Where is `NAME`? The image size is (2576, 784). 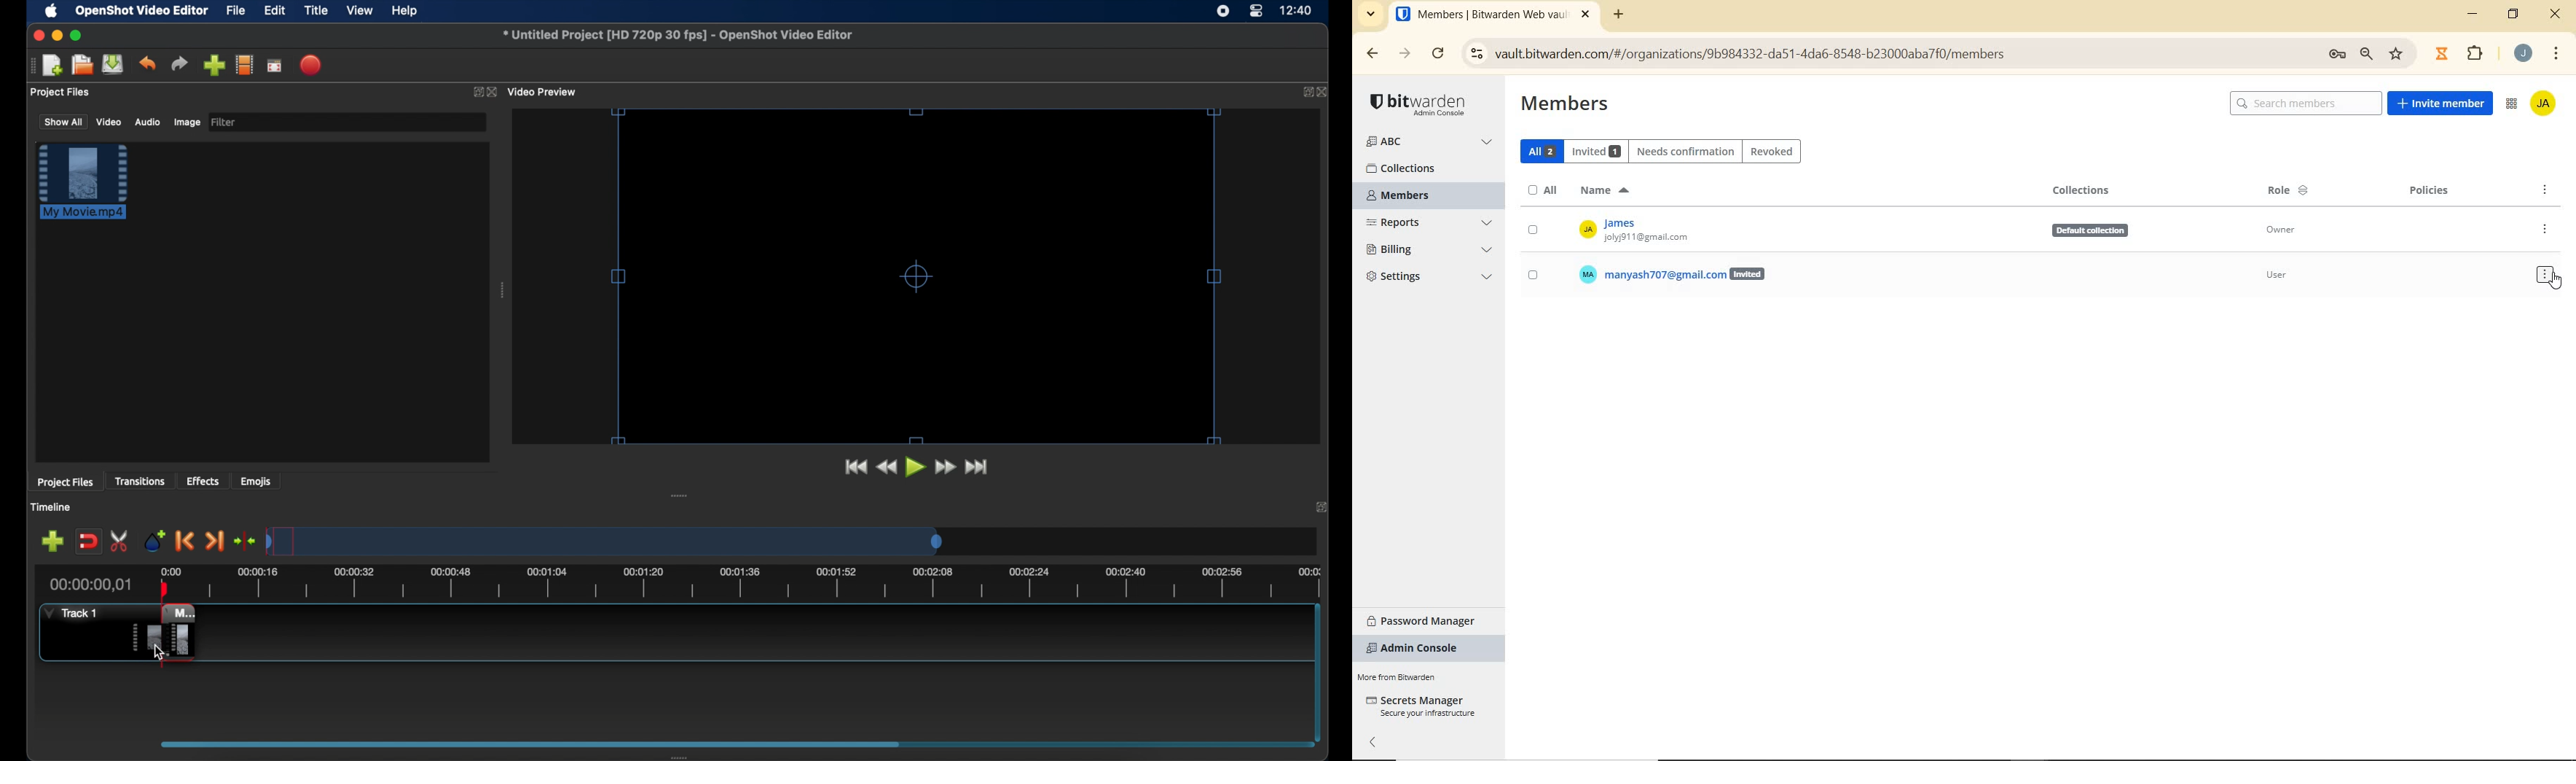 NAME is located at coordinates (1603, 191).